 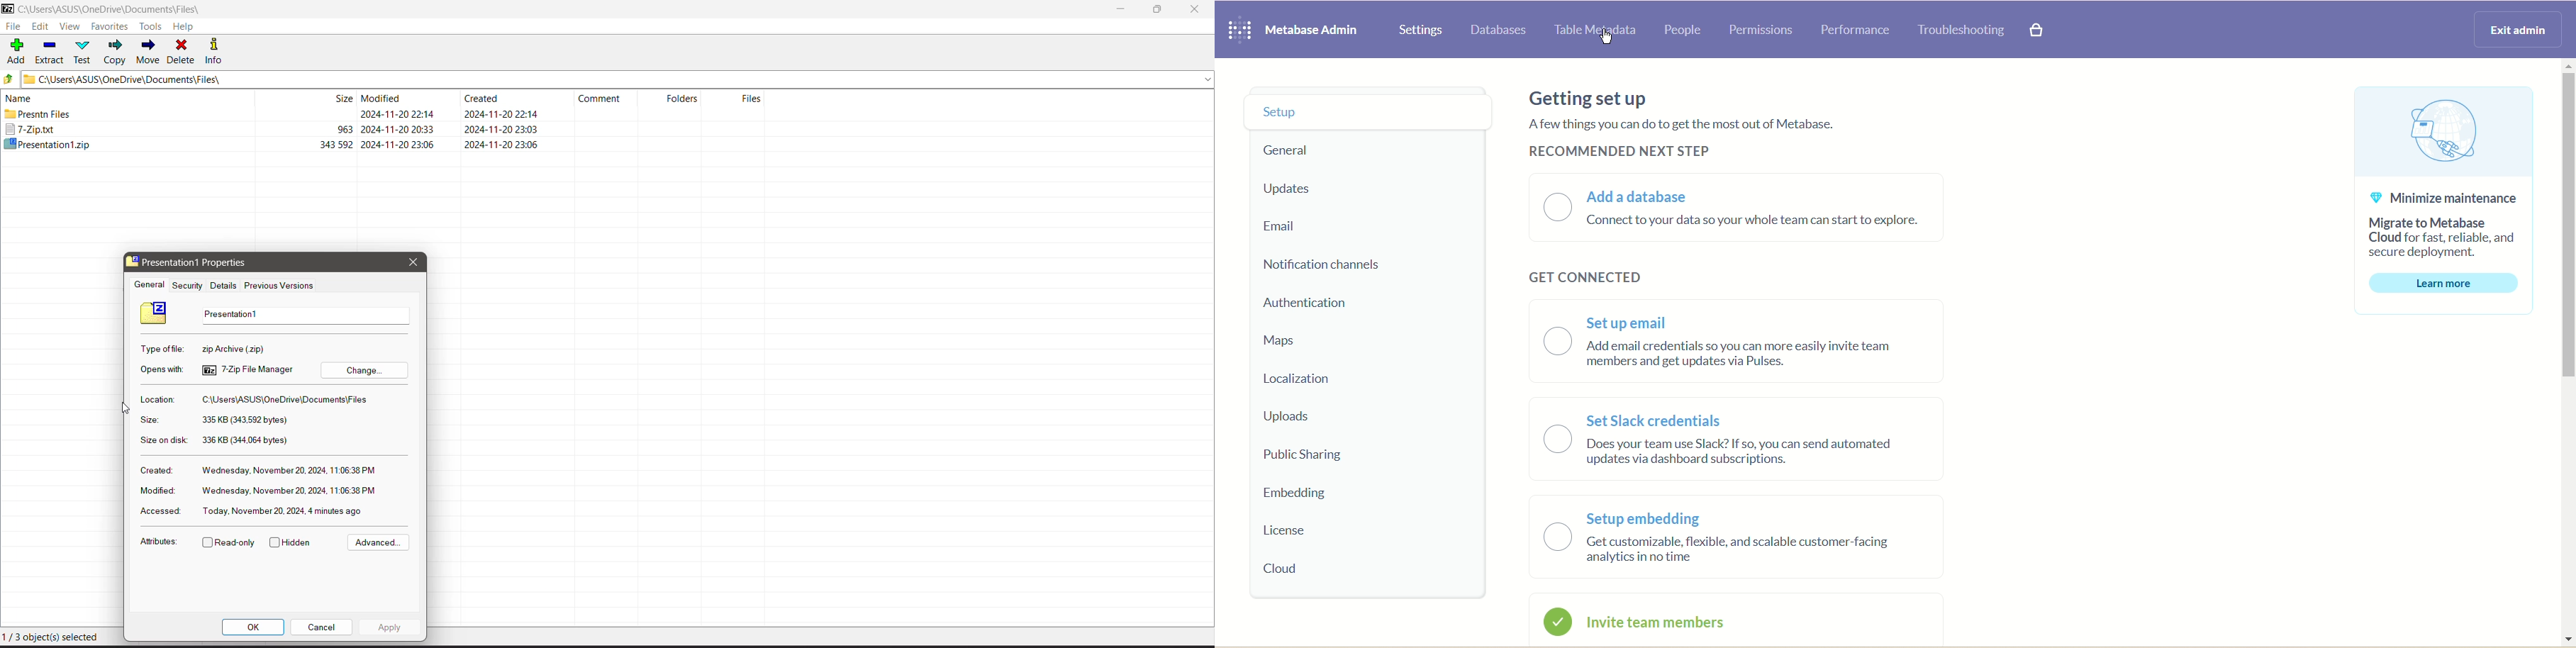 What do you see at coordinates (56, 639) in the screenshot?
I see `Current Selection` at bounding box center [56, 639].